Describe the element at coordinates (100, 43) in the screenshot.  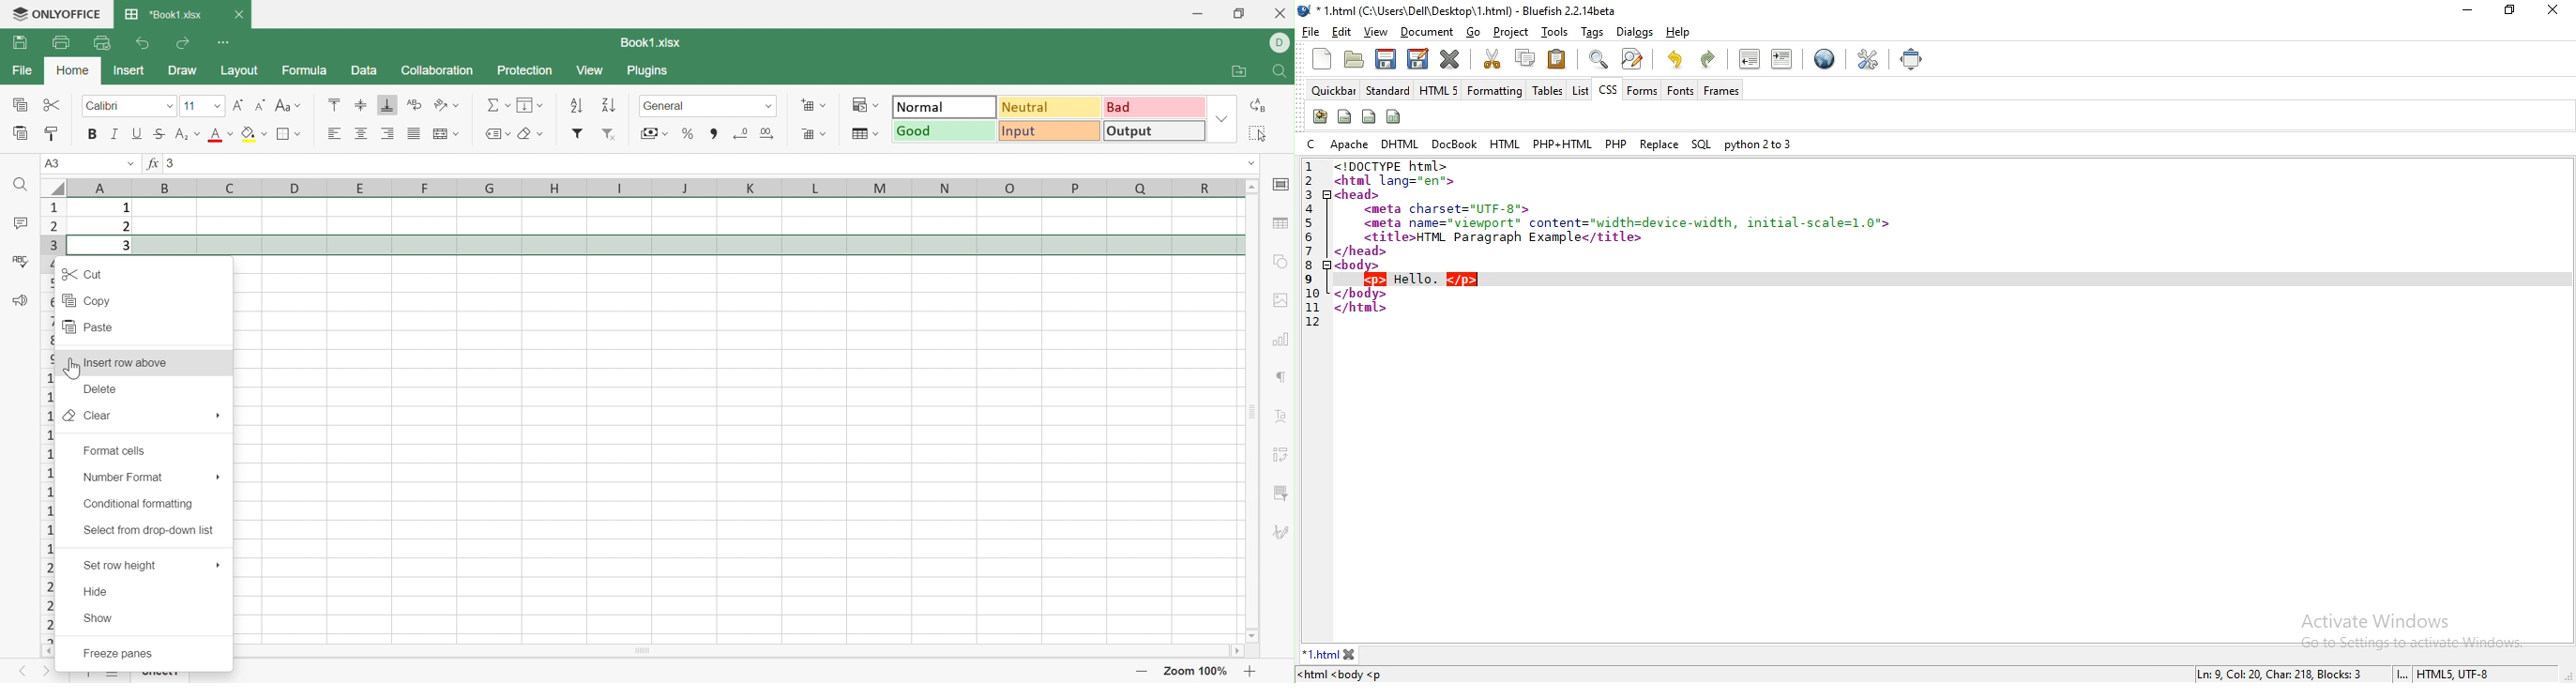
I see `Quick Print` at that location.